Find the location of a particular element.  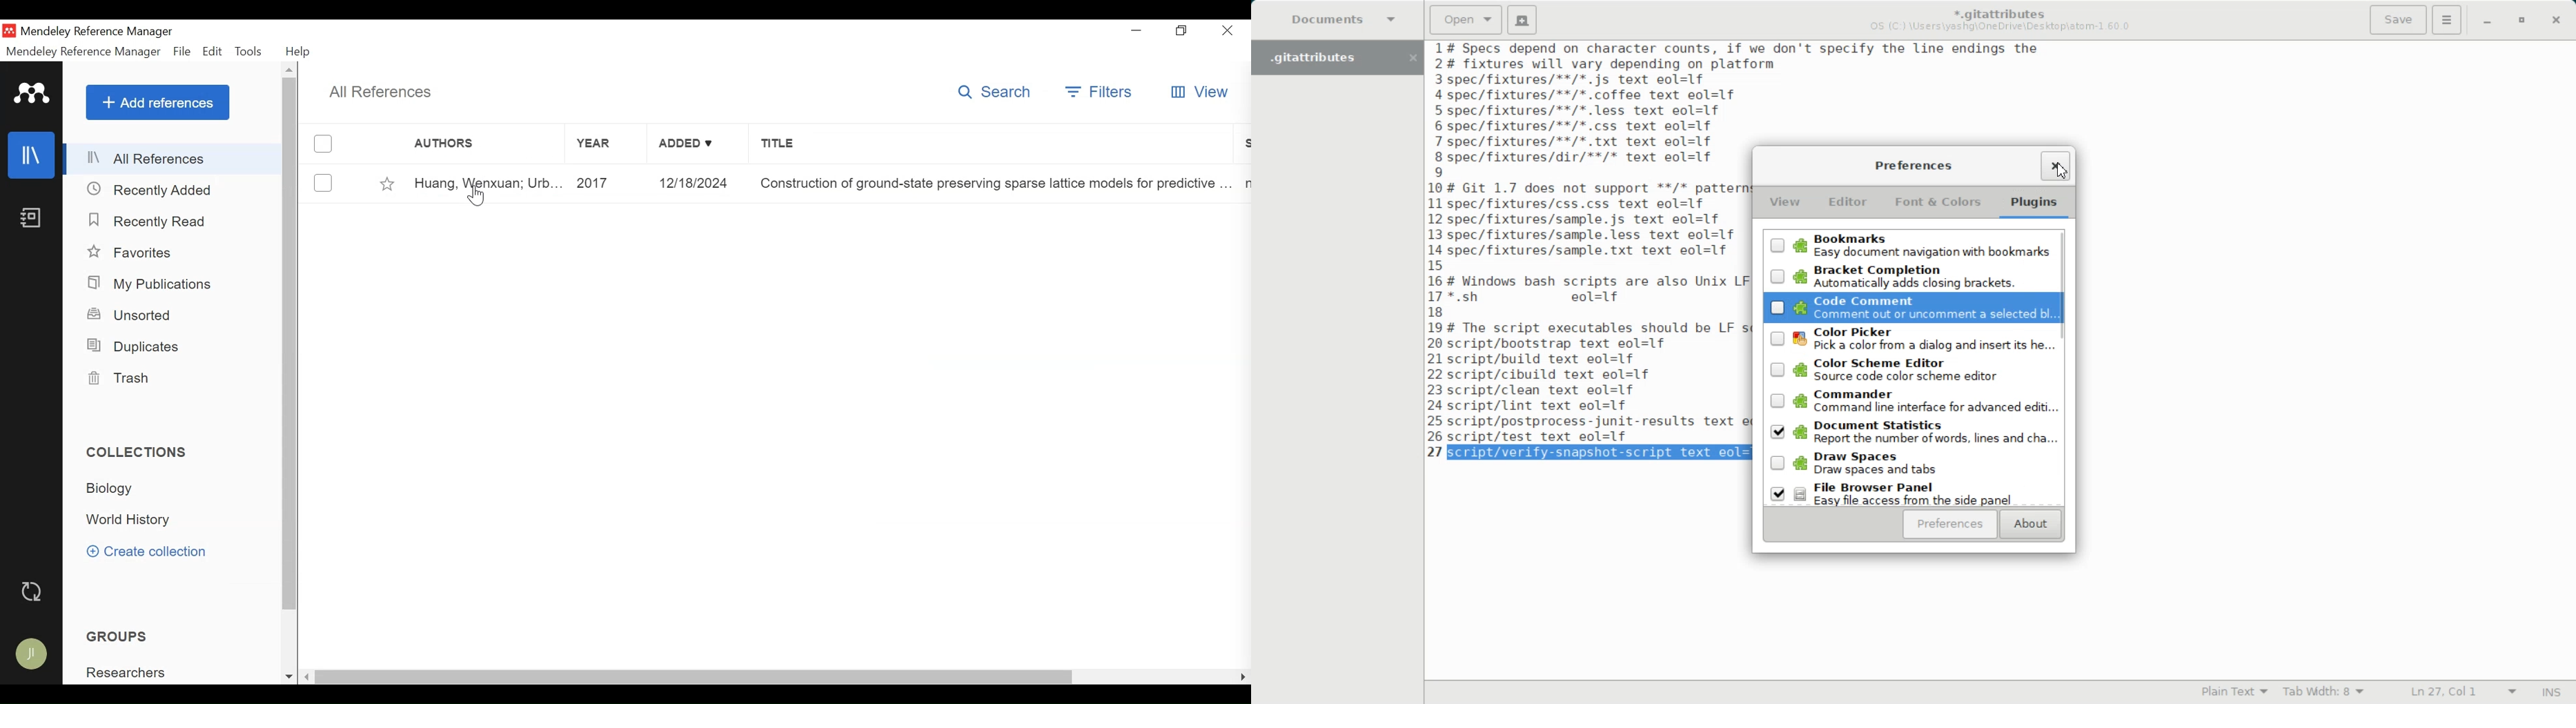

Horizontal Scroll bar is located at coordinates (693, 678).